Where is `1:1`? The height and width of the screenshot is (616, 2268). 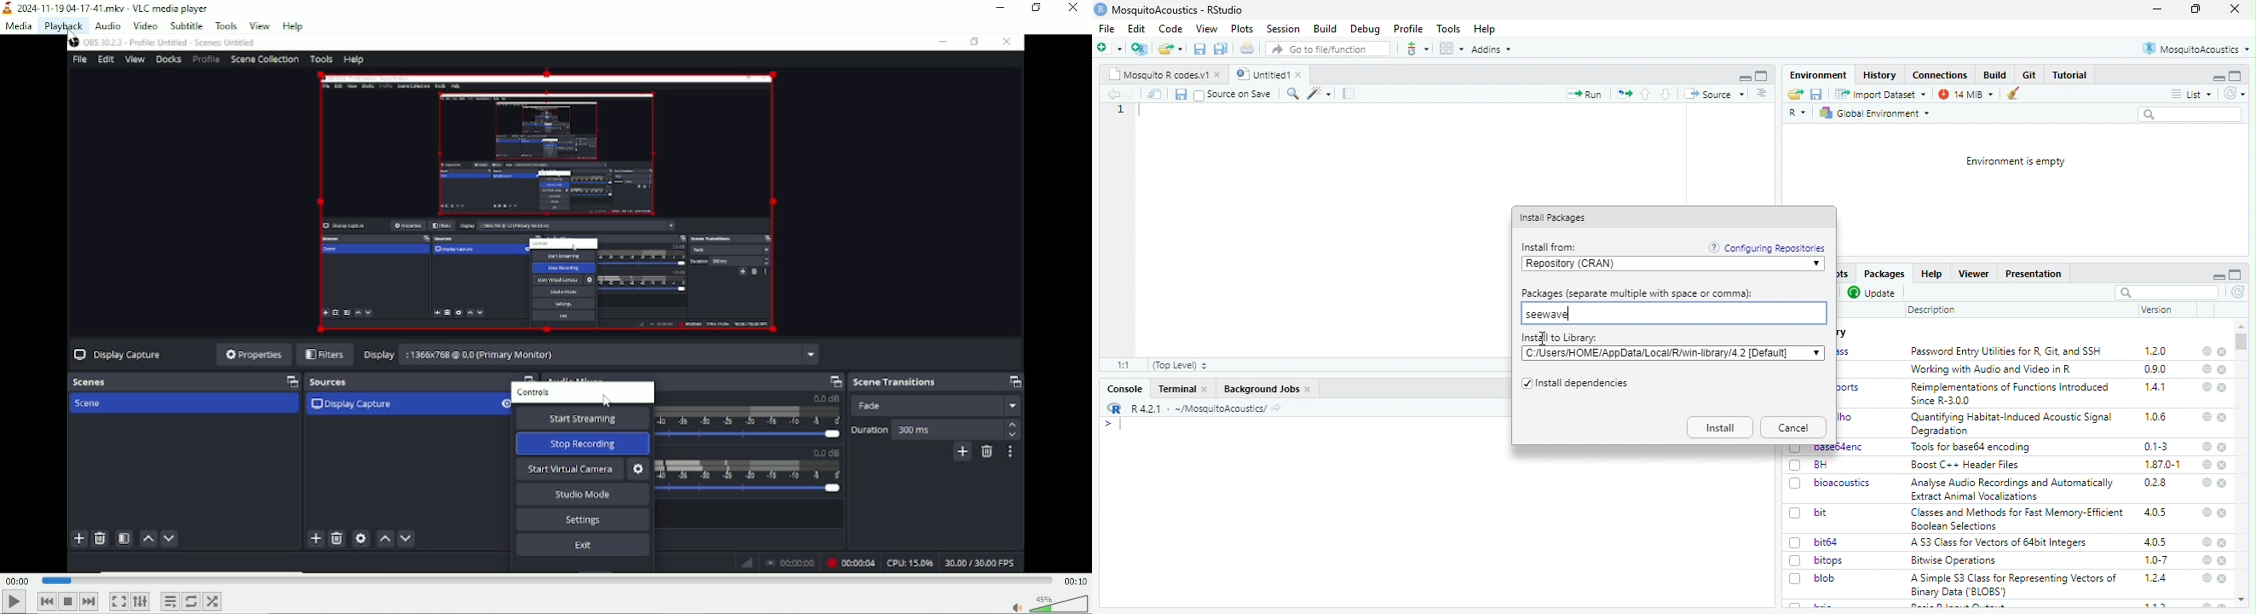 1:1 is located at coordinates (1125, 365).